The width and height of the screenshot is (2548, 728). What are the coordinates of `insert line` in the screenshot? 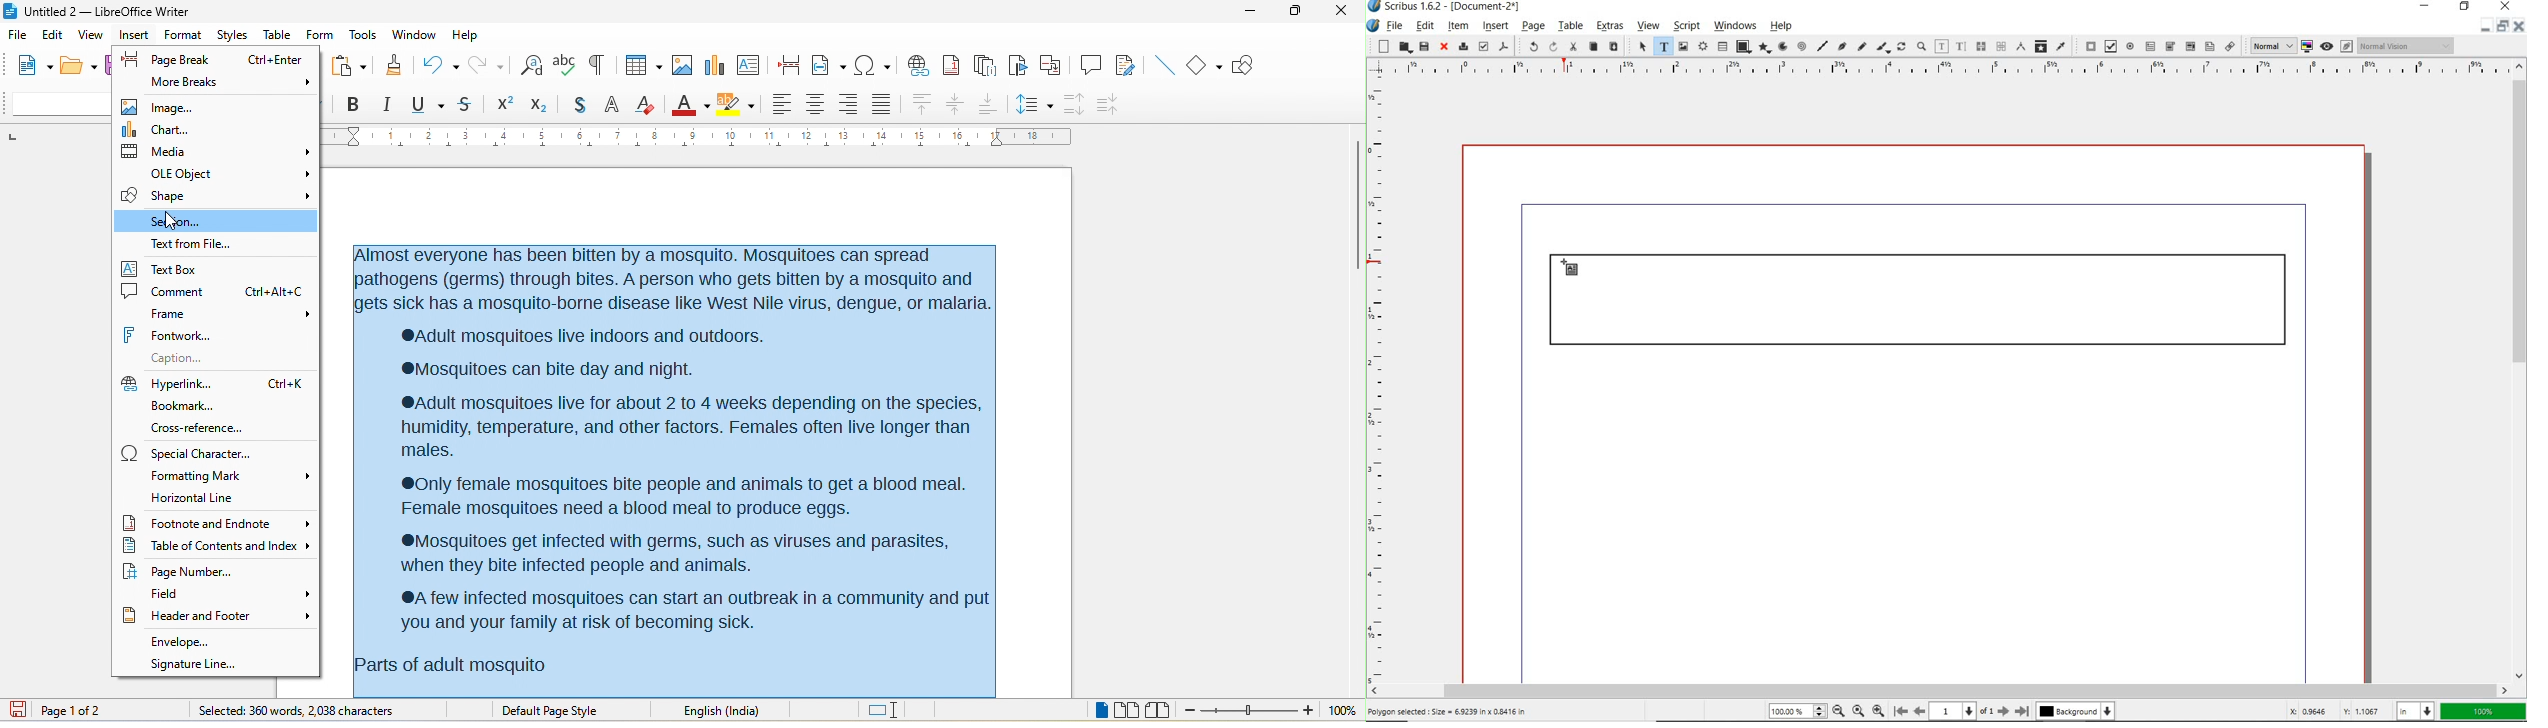 It's located at (1167, 65).